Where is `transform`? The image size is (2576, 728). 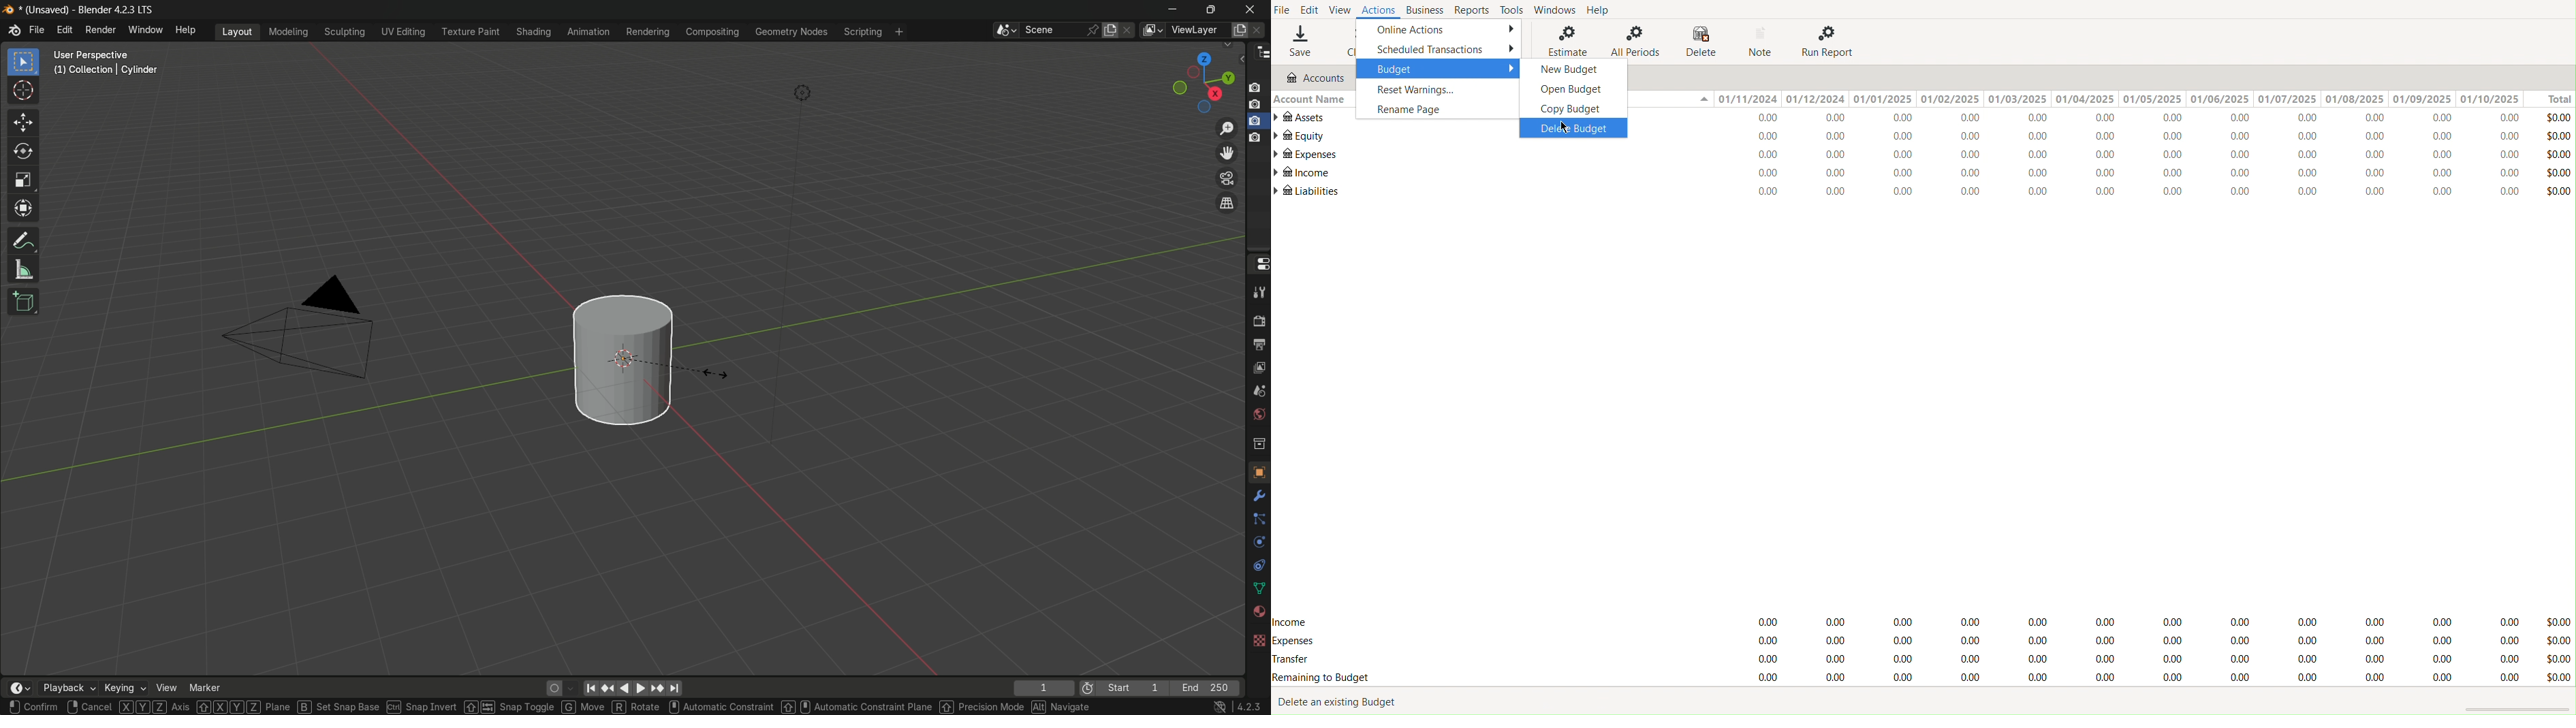
transform is located at coordinates (23, 211).